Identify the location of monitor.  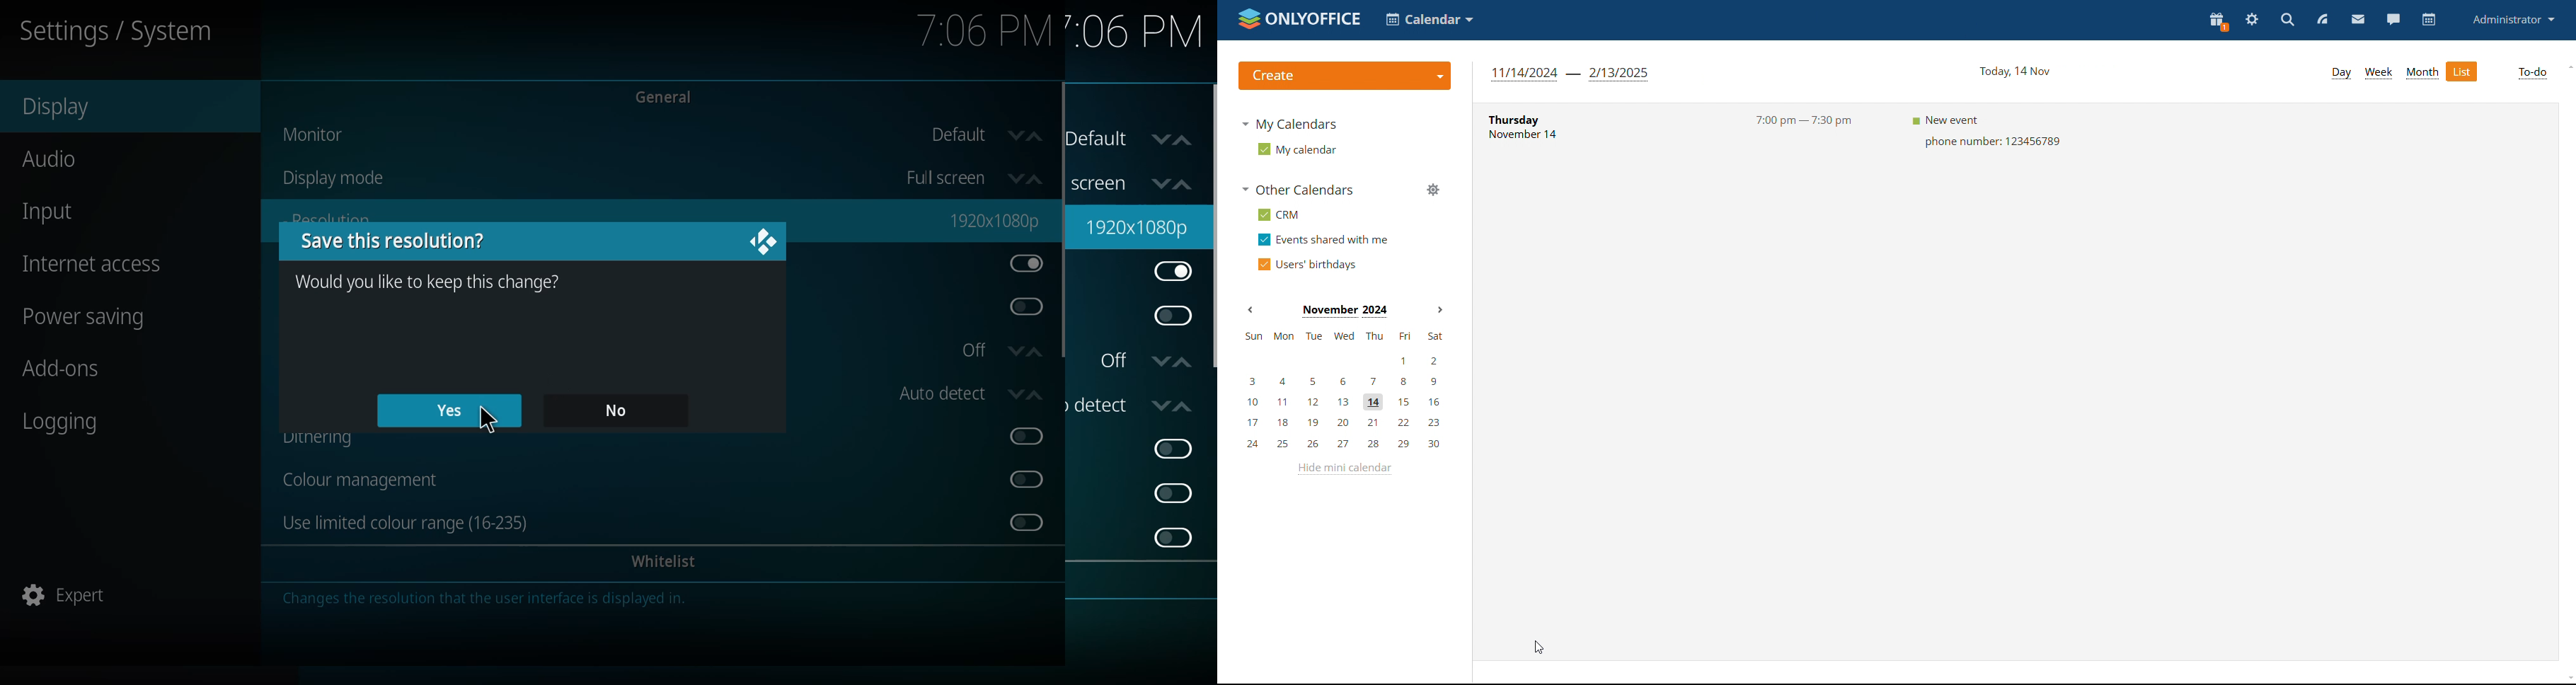
(318, 134).